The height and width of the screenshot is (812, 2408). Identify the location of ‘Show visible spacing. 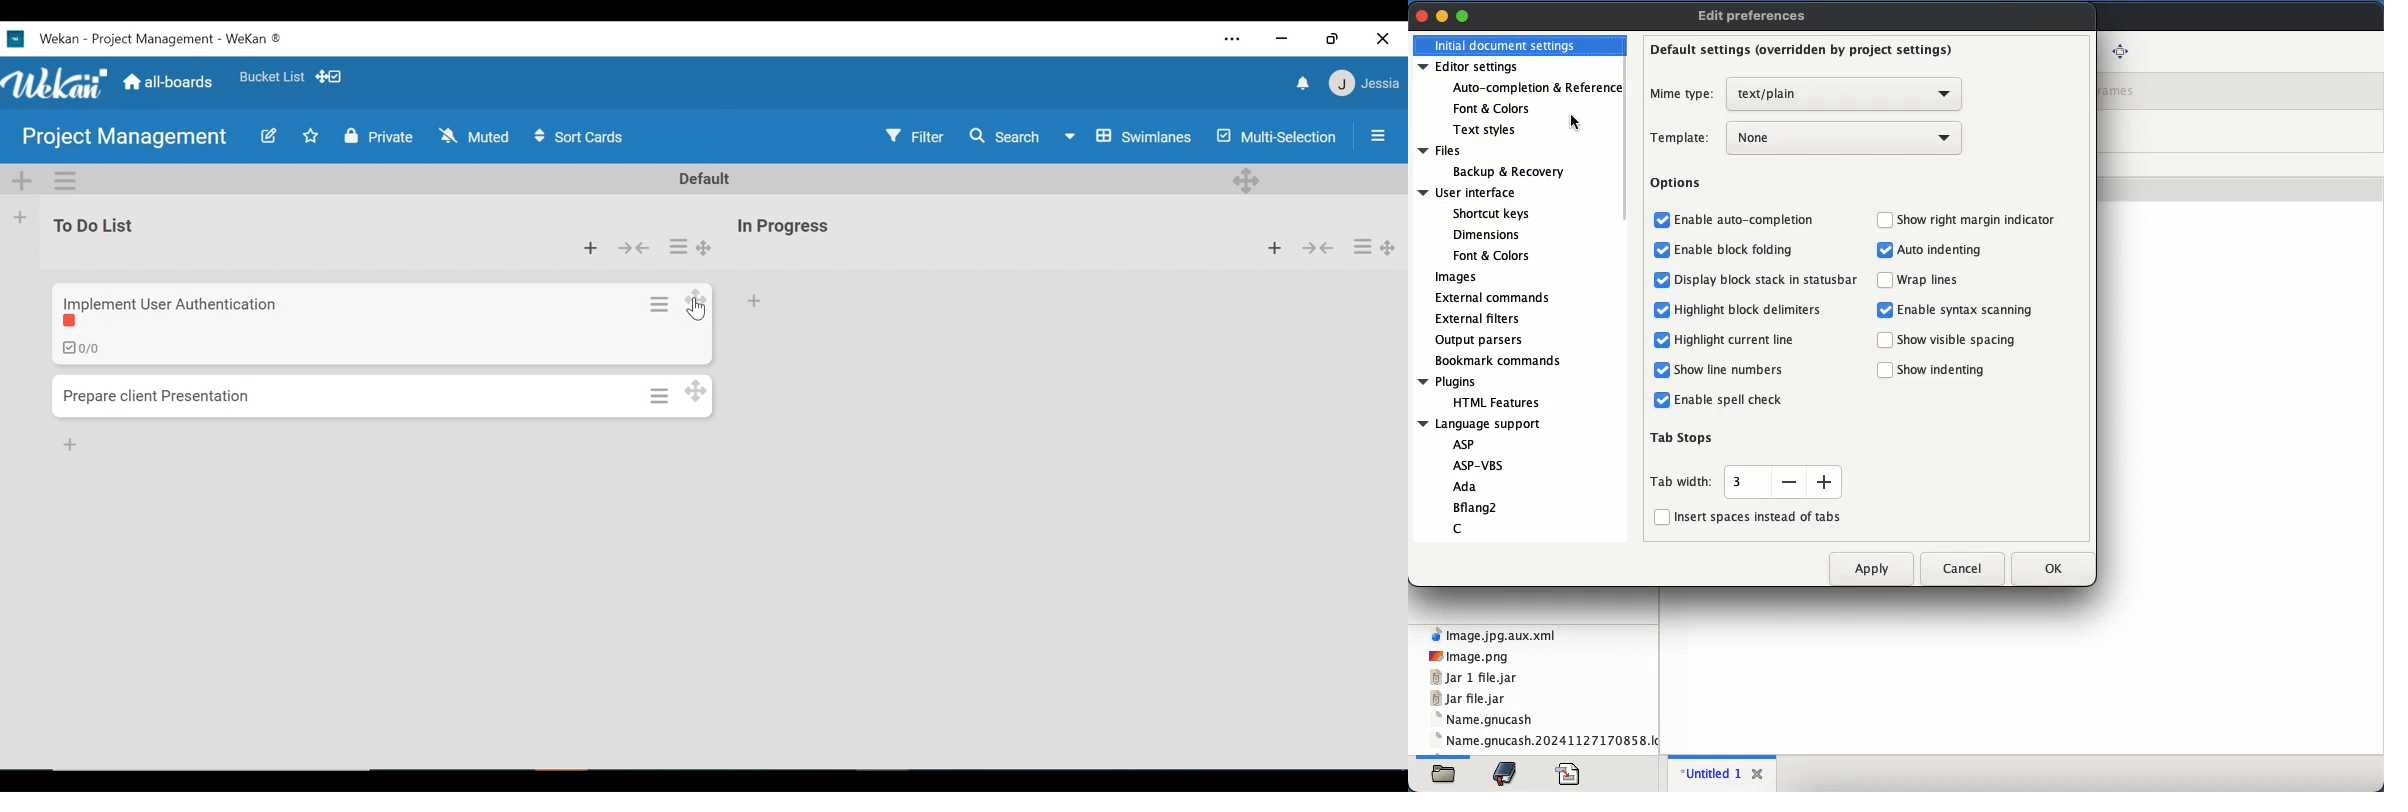
(1961, 342).